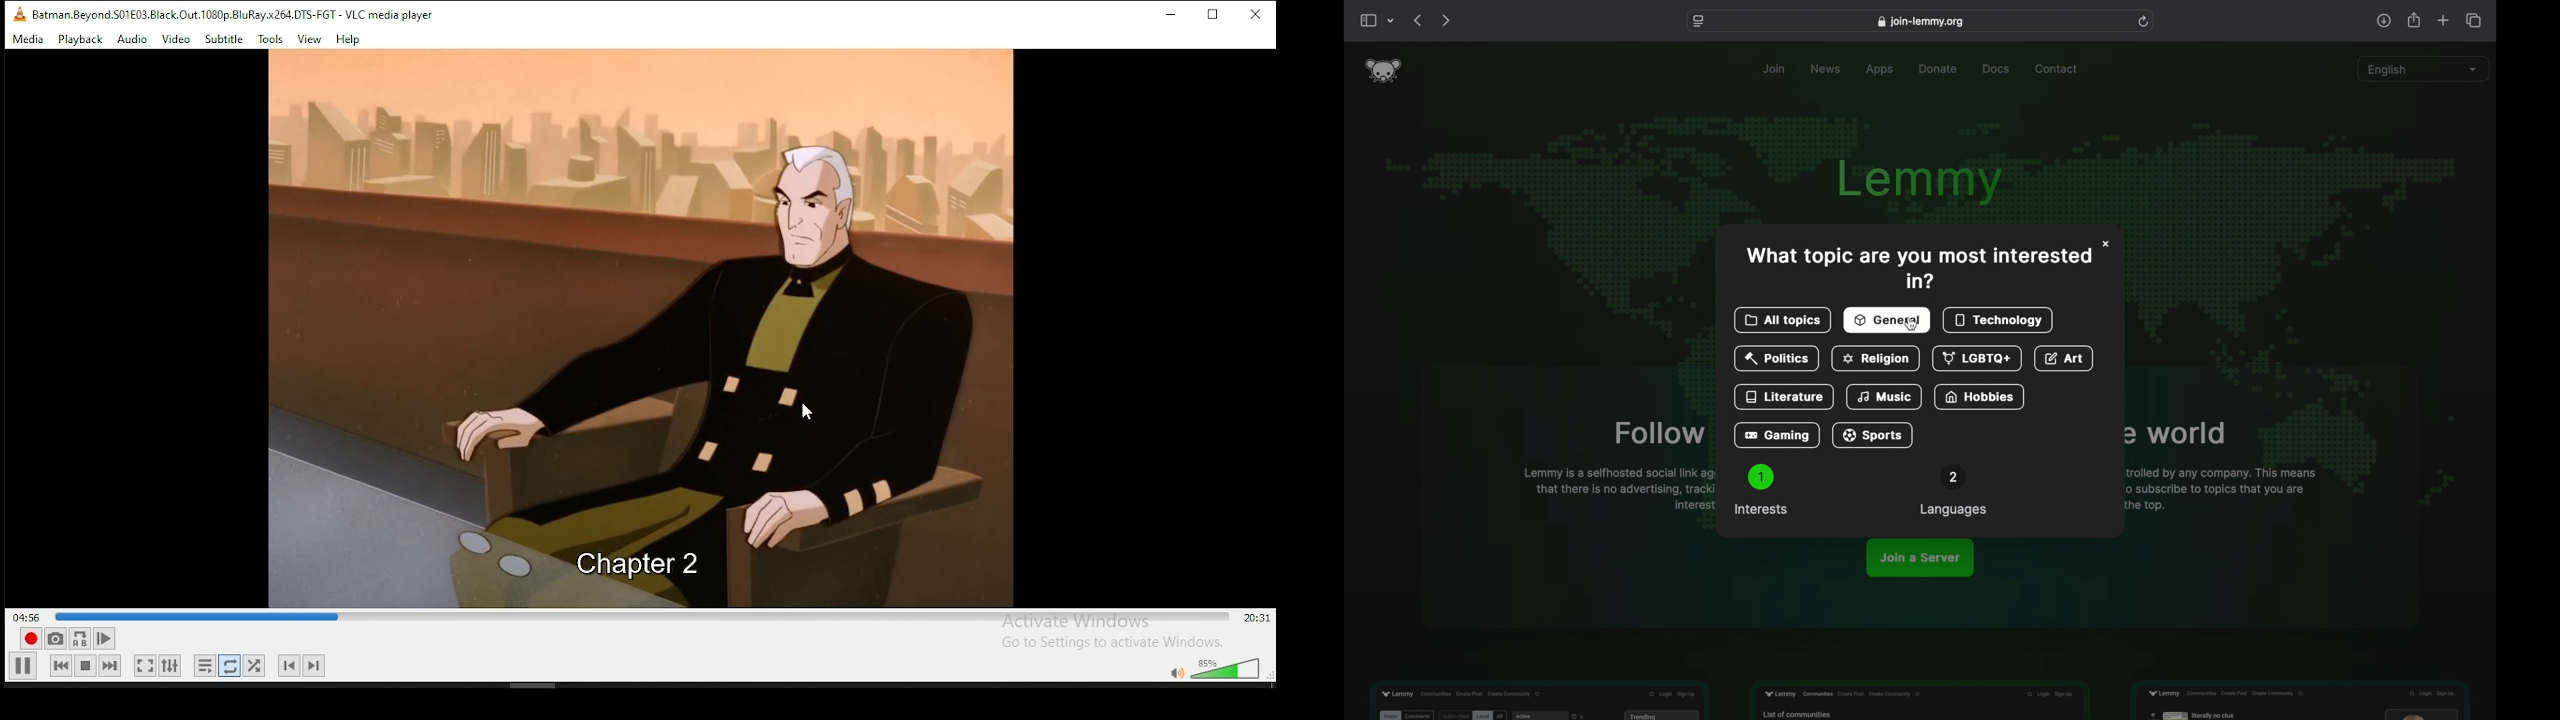 This screenshot has height=728, width=2576. I want to click on close, so click(1255, 15).